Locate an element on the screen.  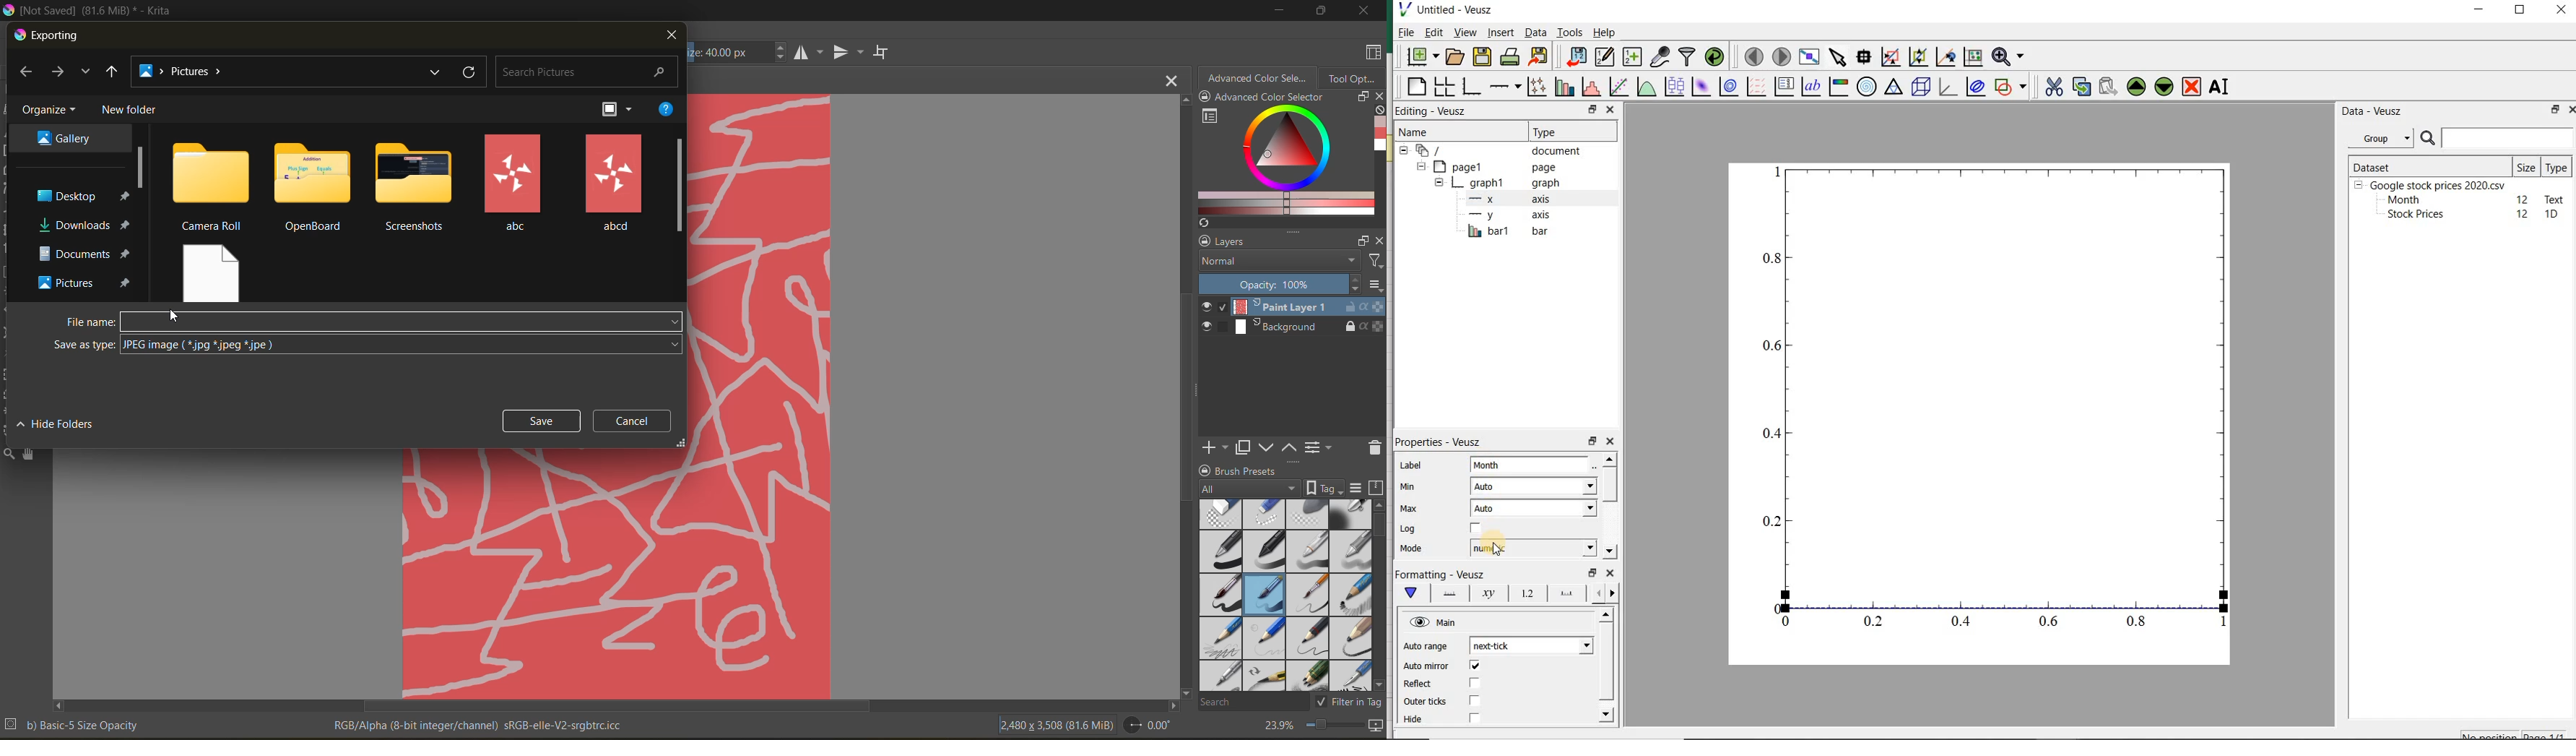
print the document is located at coordinates (1510, 58).